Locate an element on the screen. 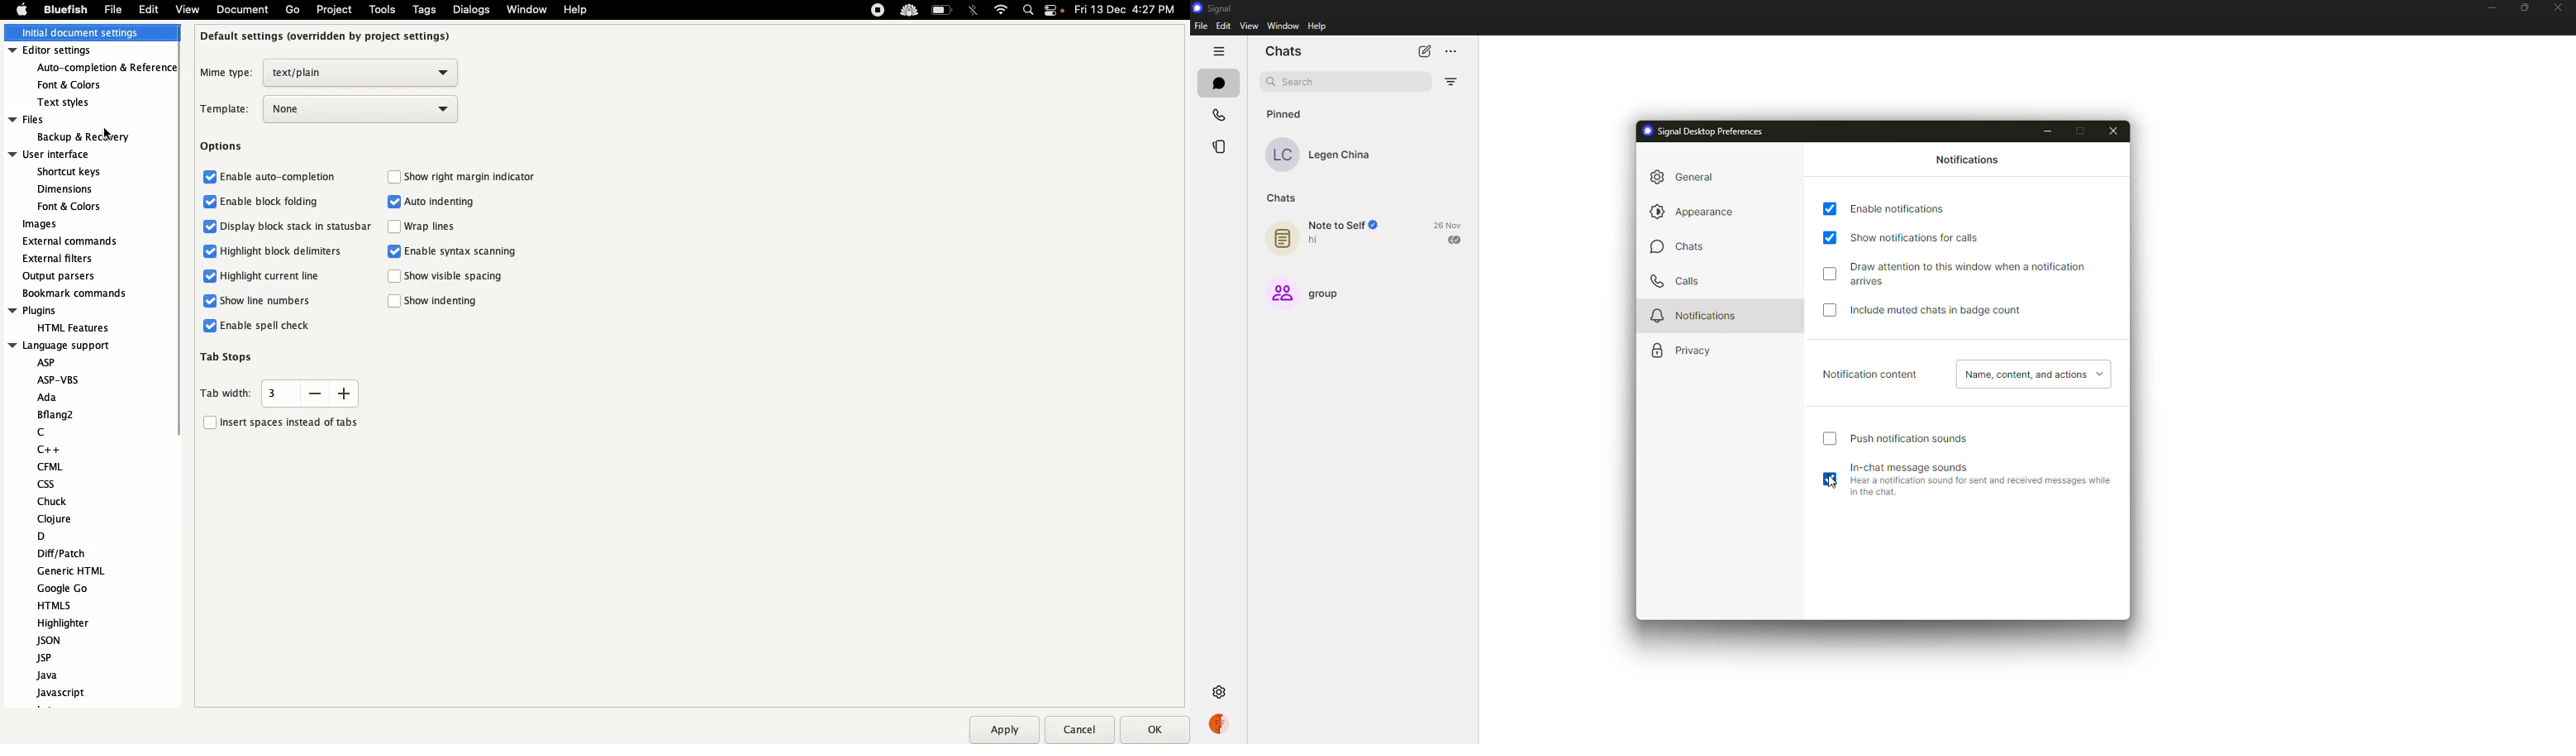 This screenshot has width=2576, height=756. Output parsers is located at coordinates (60, 278).